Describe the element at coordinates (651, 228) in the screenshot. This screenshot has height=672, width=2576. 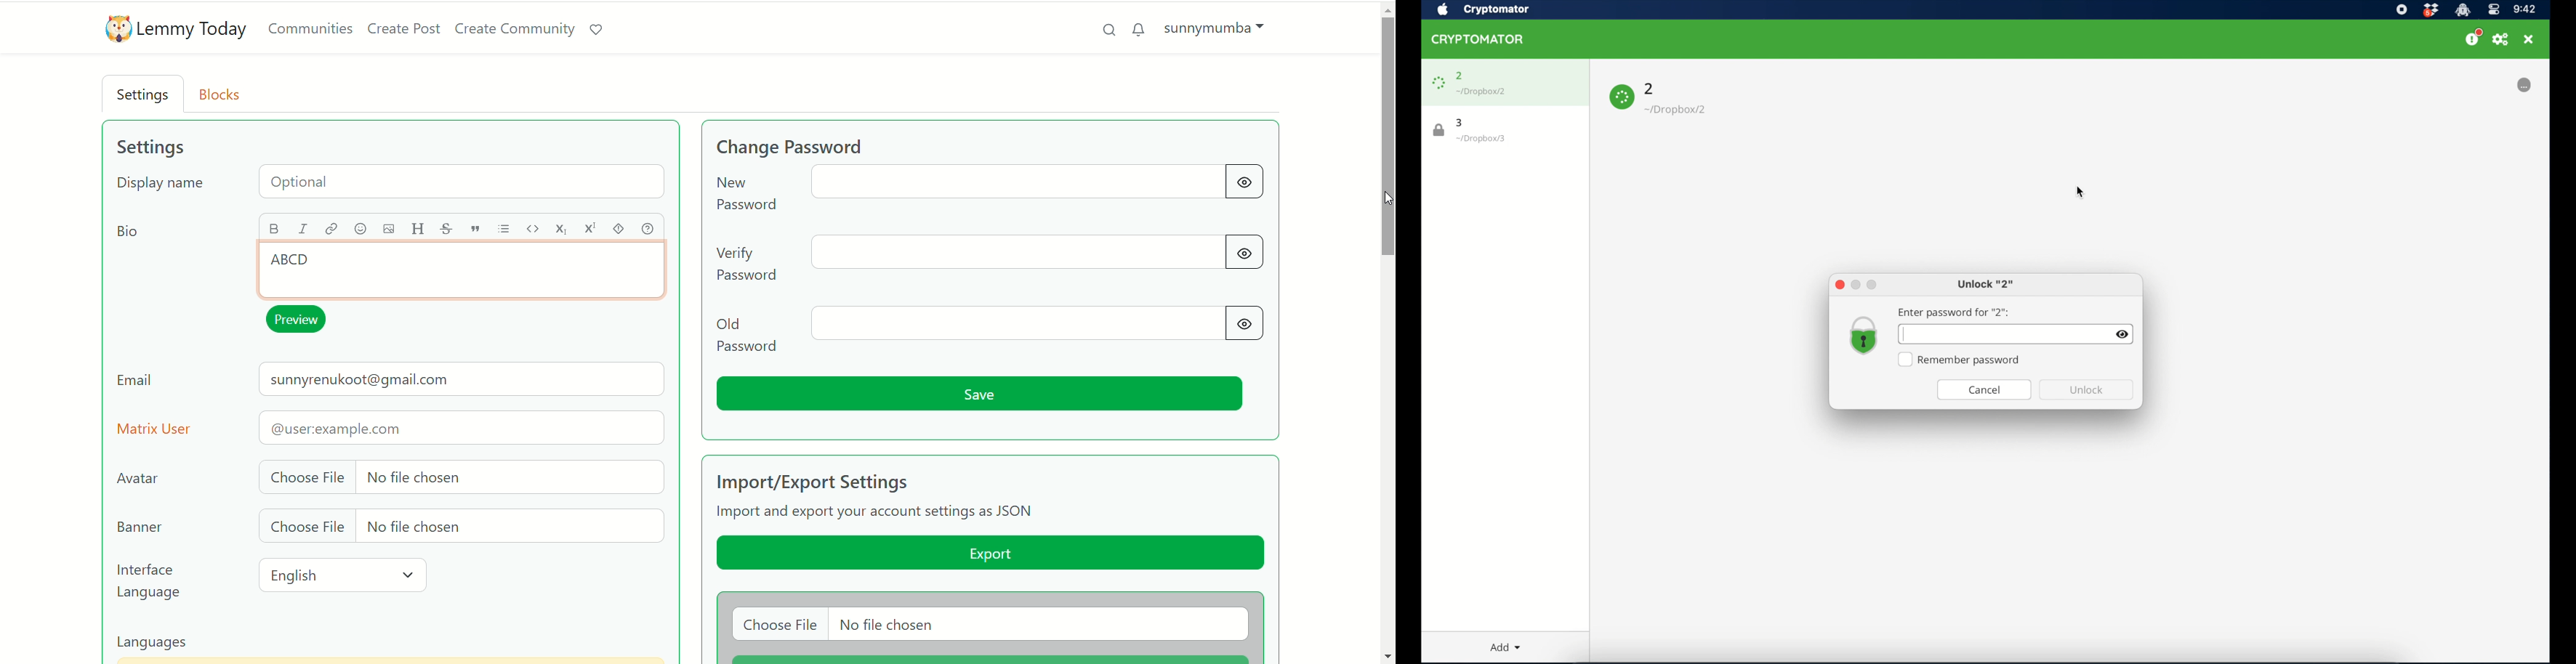
I see `help` at that location.